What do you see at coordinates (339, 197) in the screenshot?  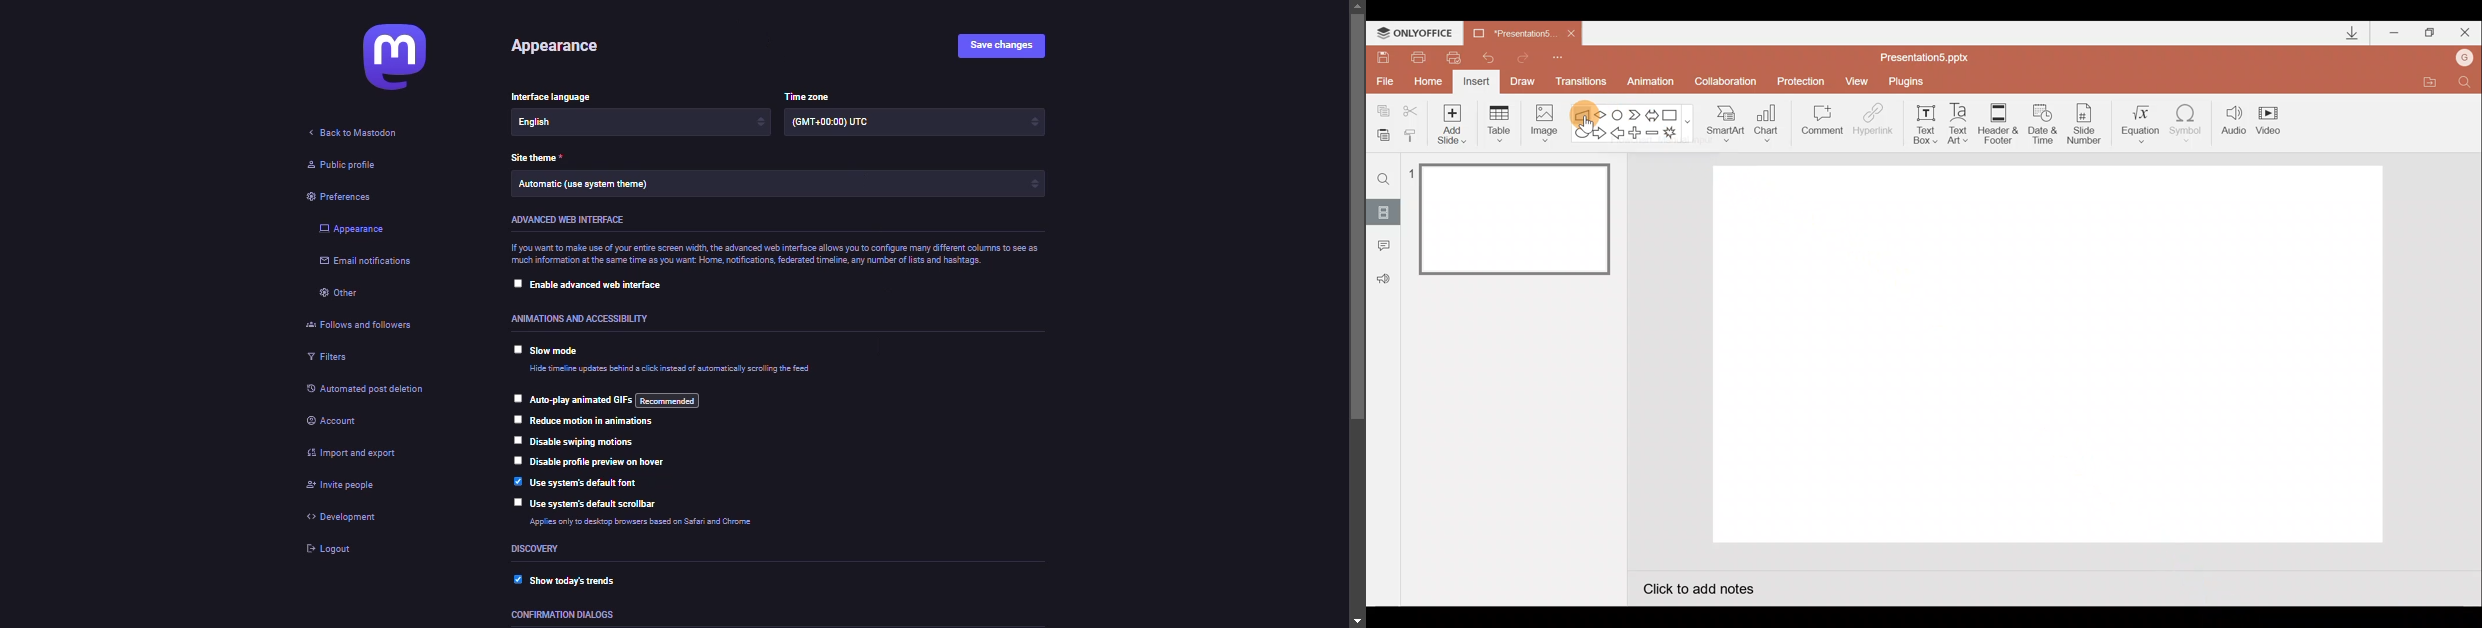 I see `preferences` at bounding box center [339, 197].